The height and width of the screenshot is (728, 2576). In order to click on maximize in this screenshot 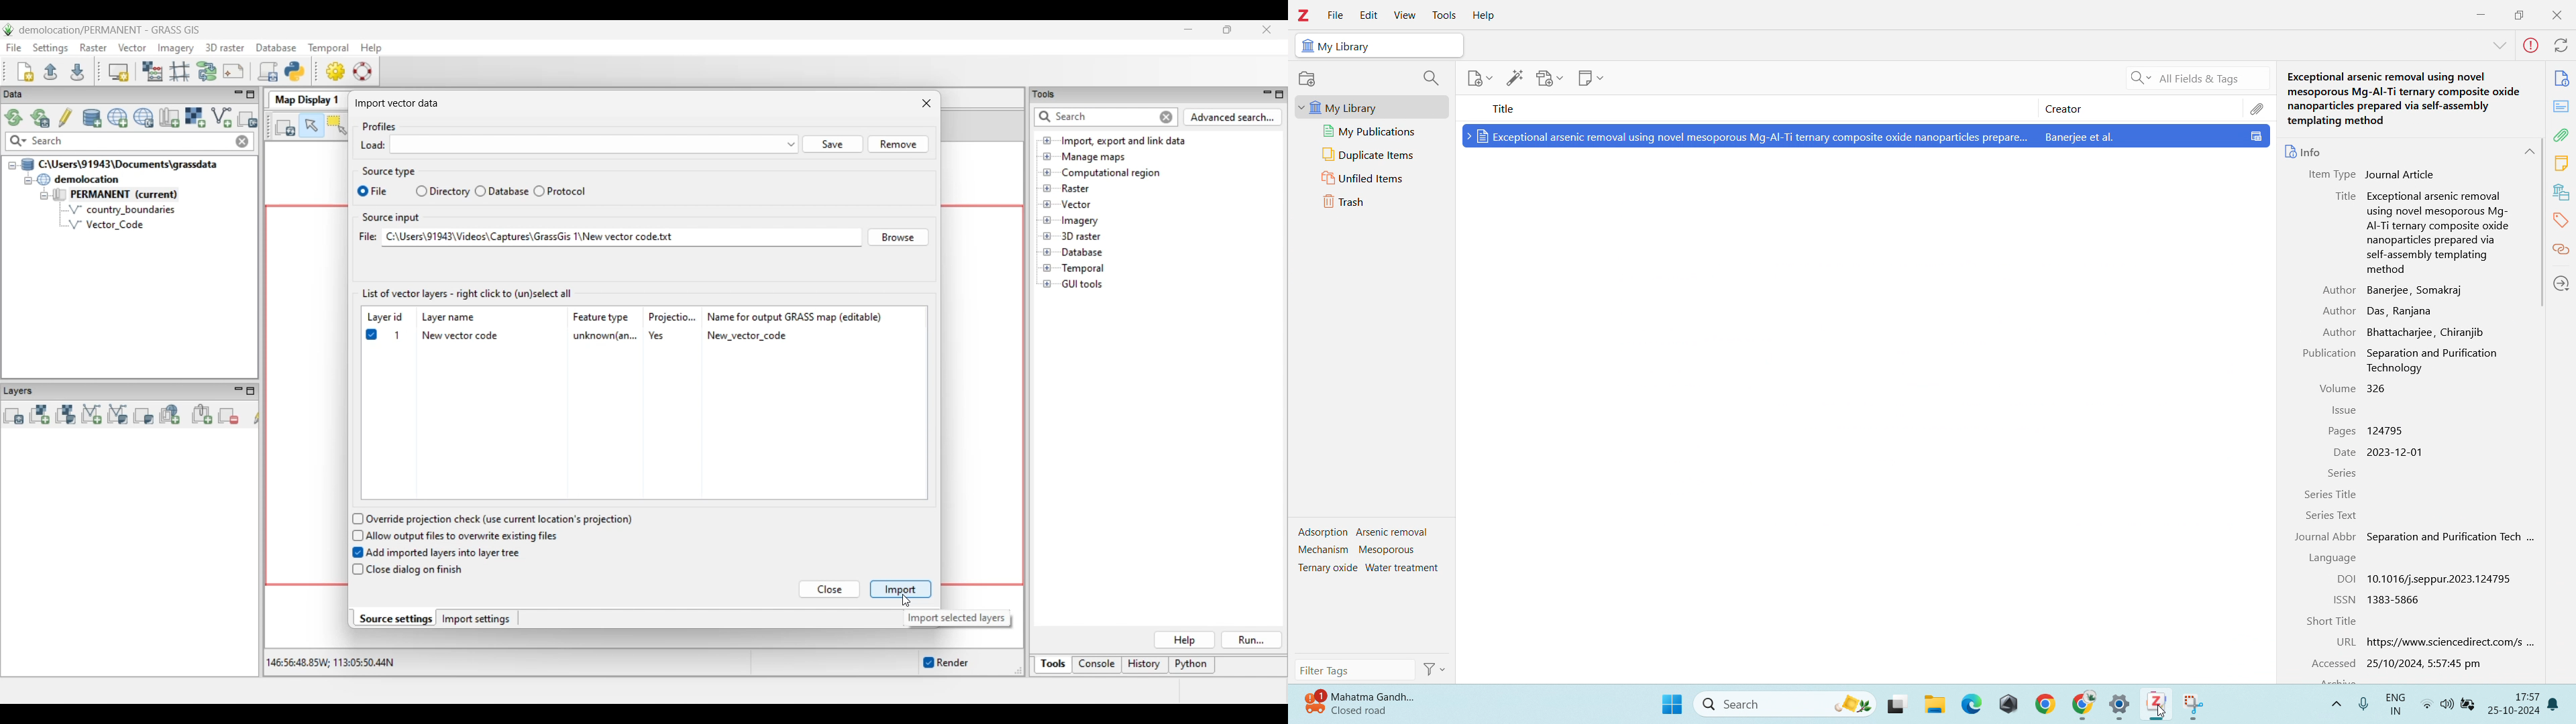, I will do `click(2519, 13)`.